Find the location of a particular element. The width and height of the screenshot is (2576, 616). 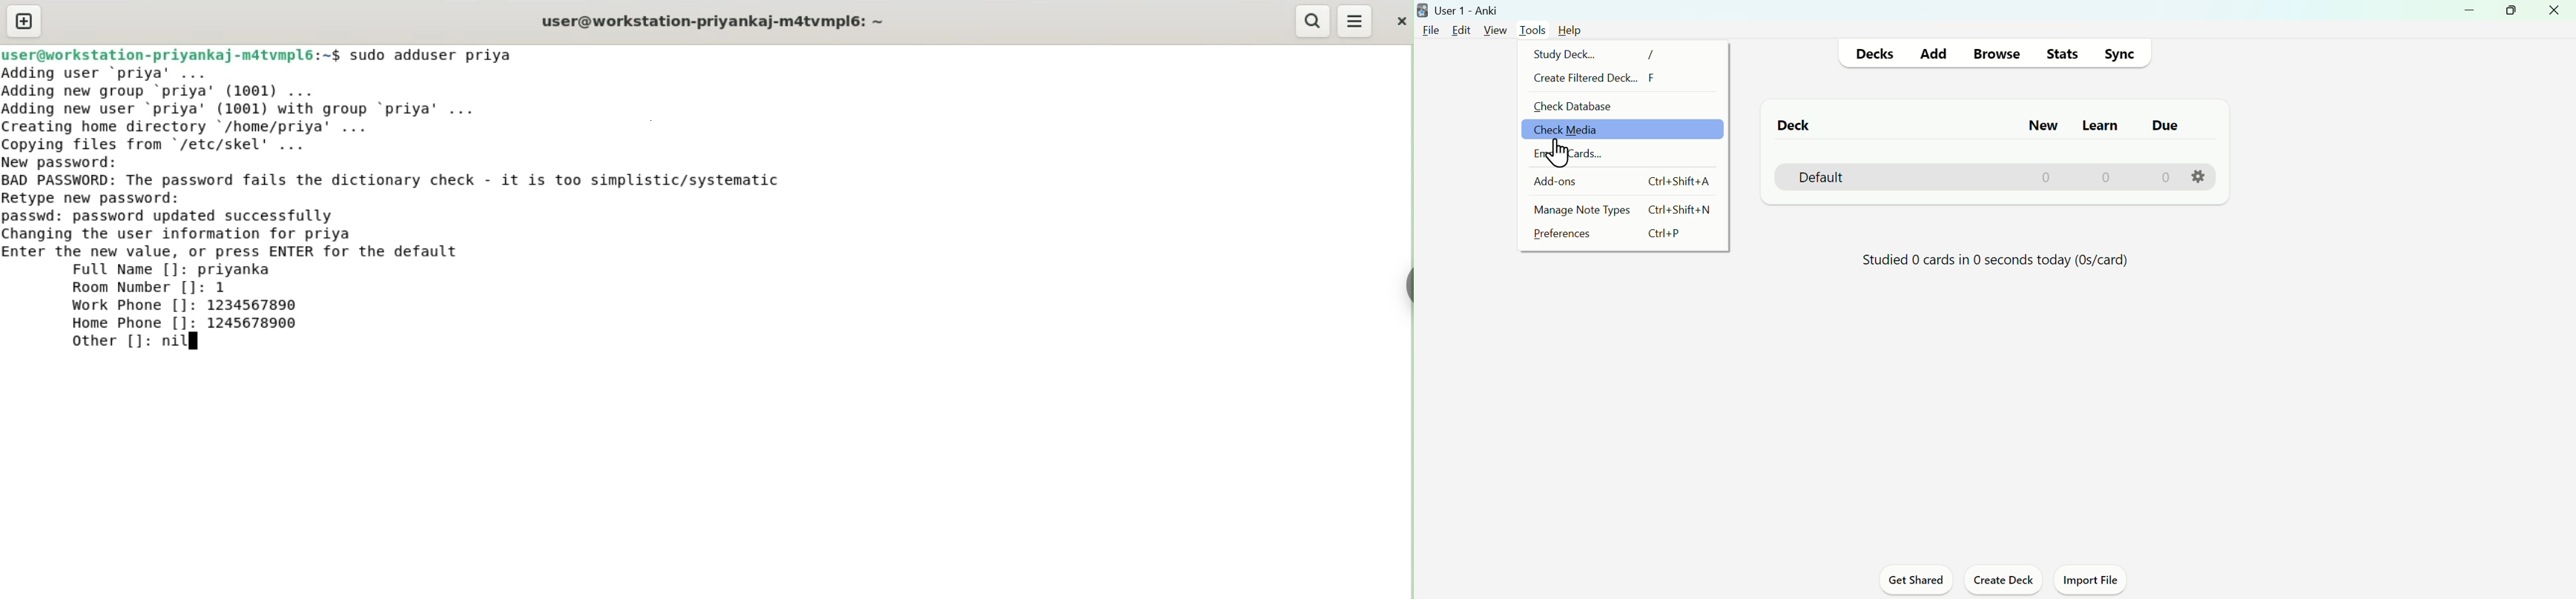

Email cards is located at coordinates (1570, 154).